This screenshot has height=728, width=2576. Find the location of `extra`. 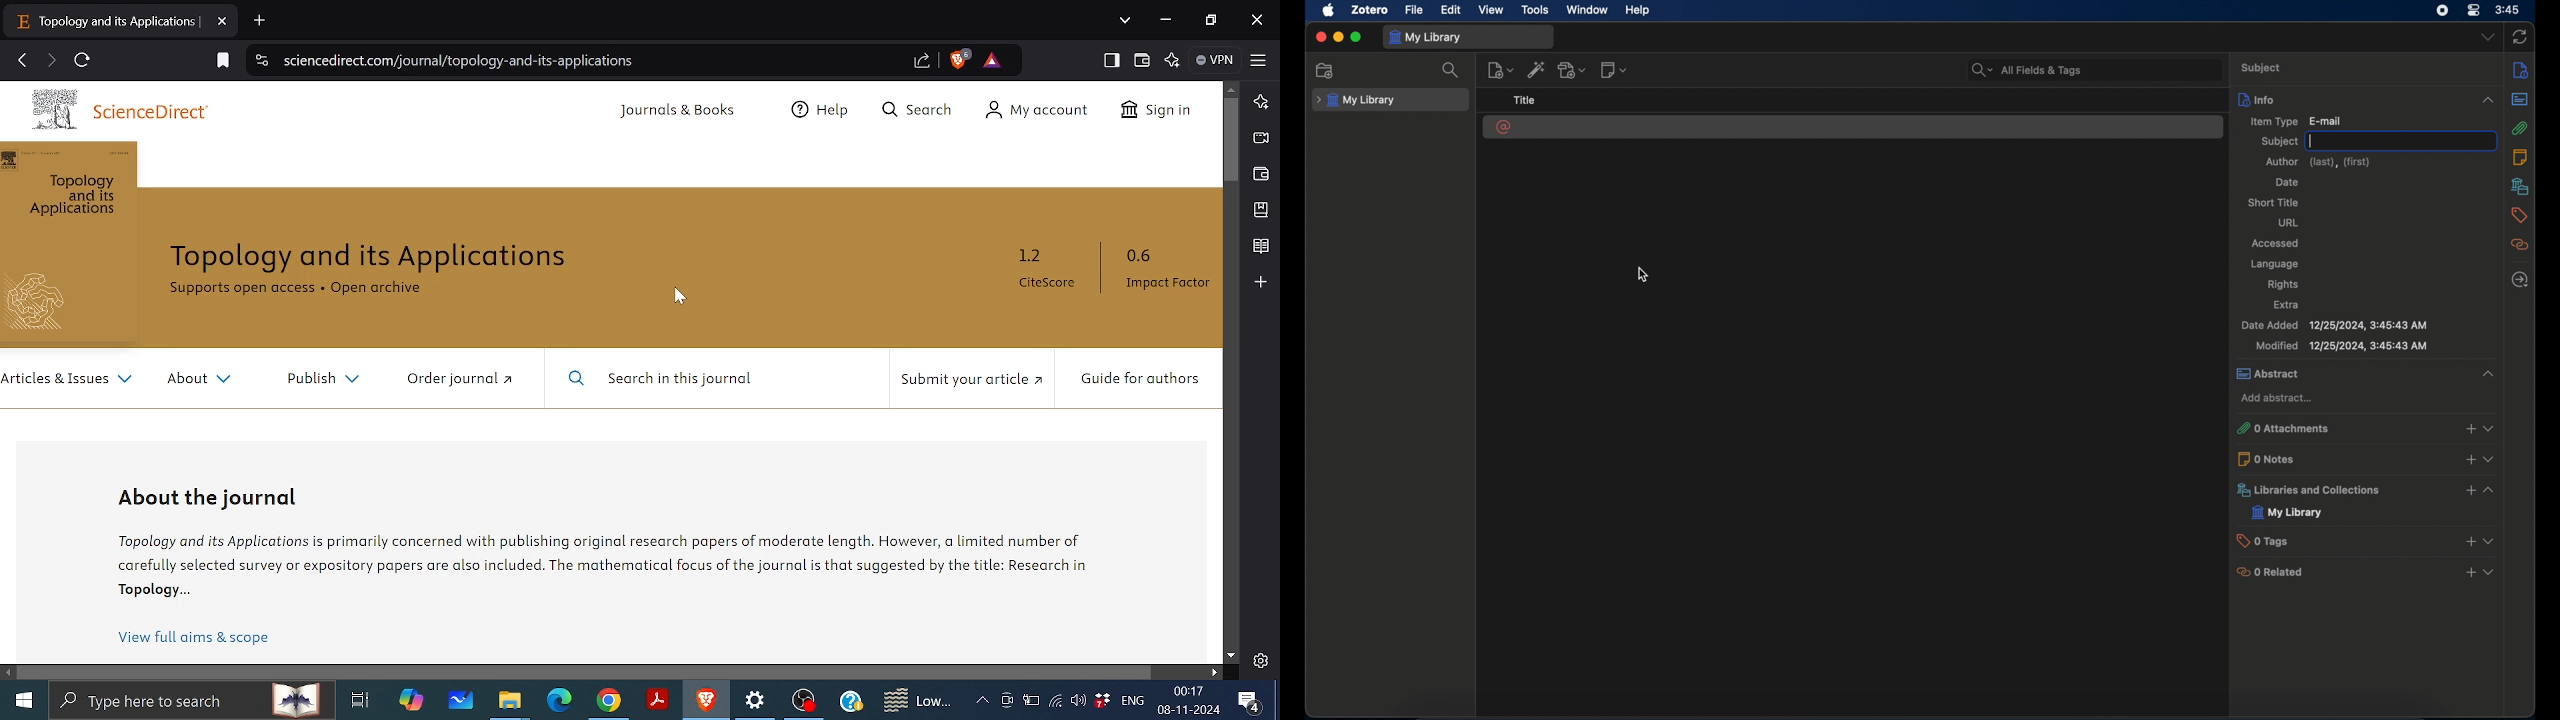

extra is located at coordinates (2287, 305).